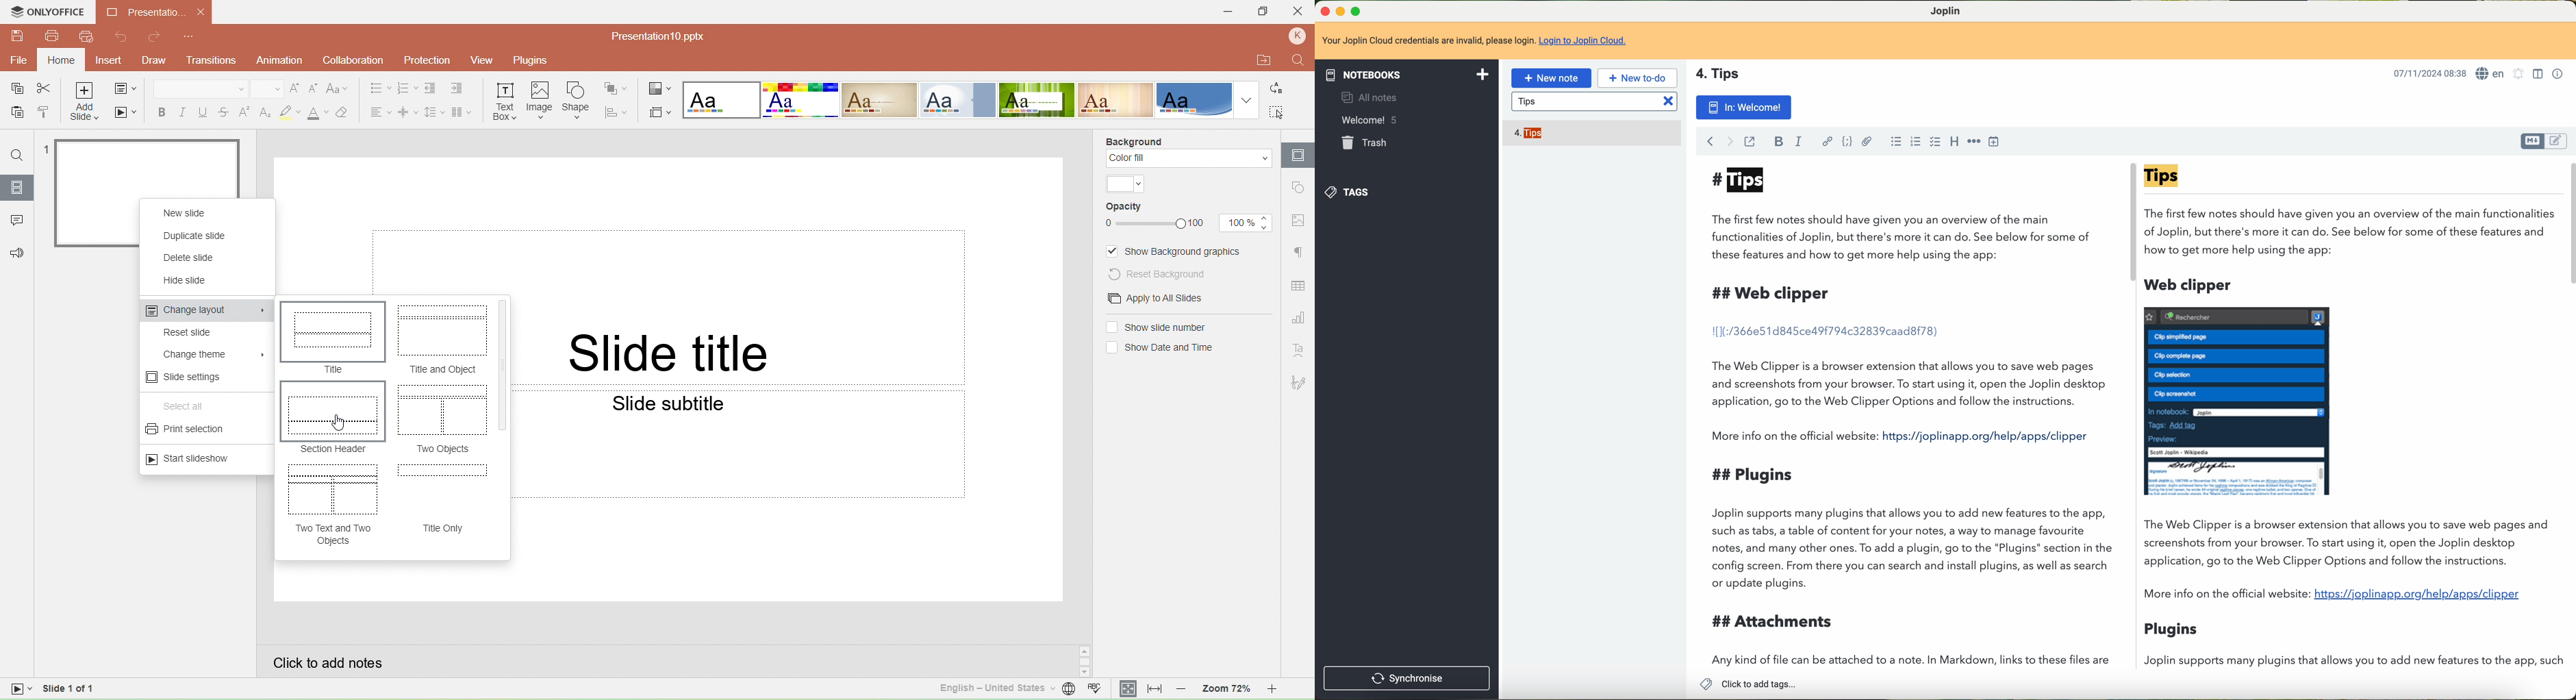  I want to click on Superscript, so click(244, 112).